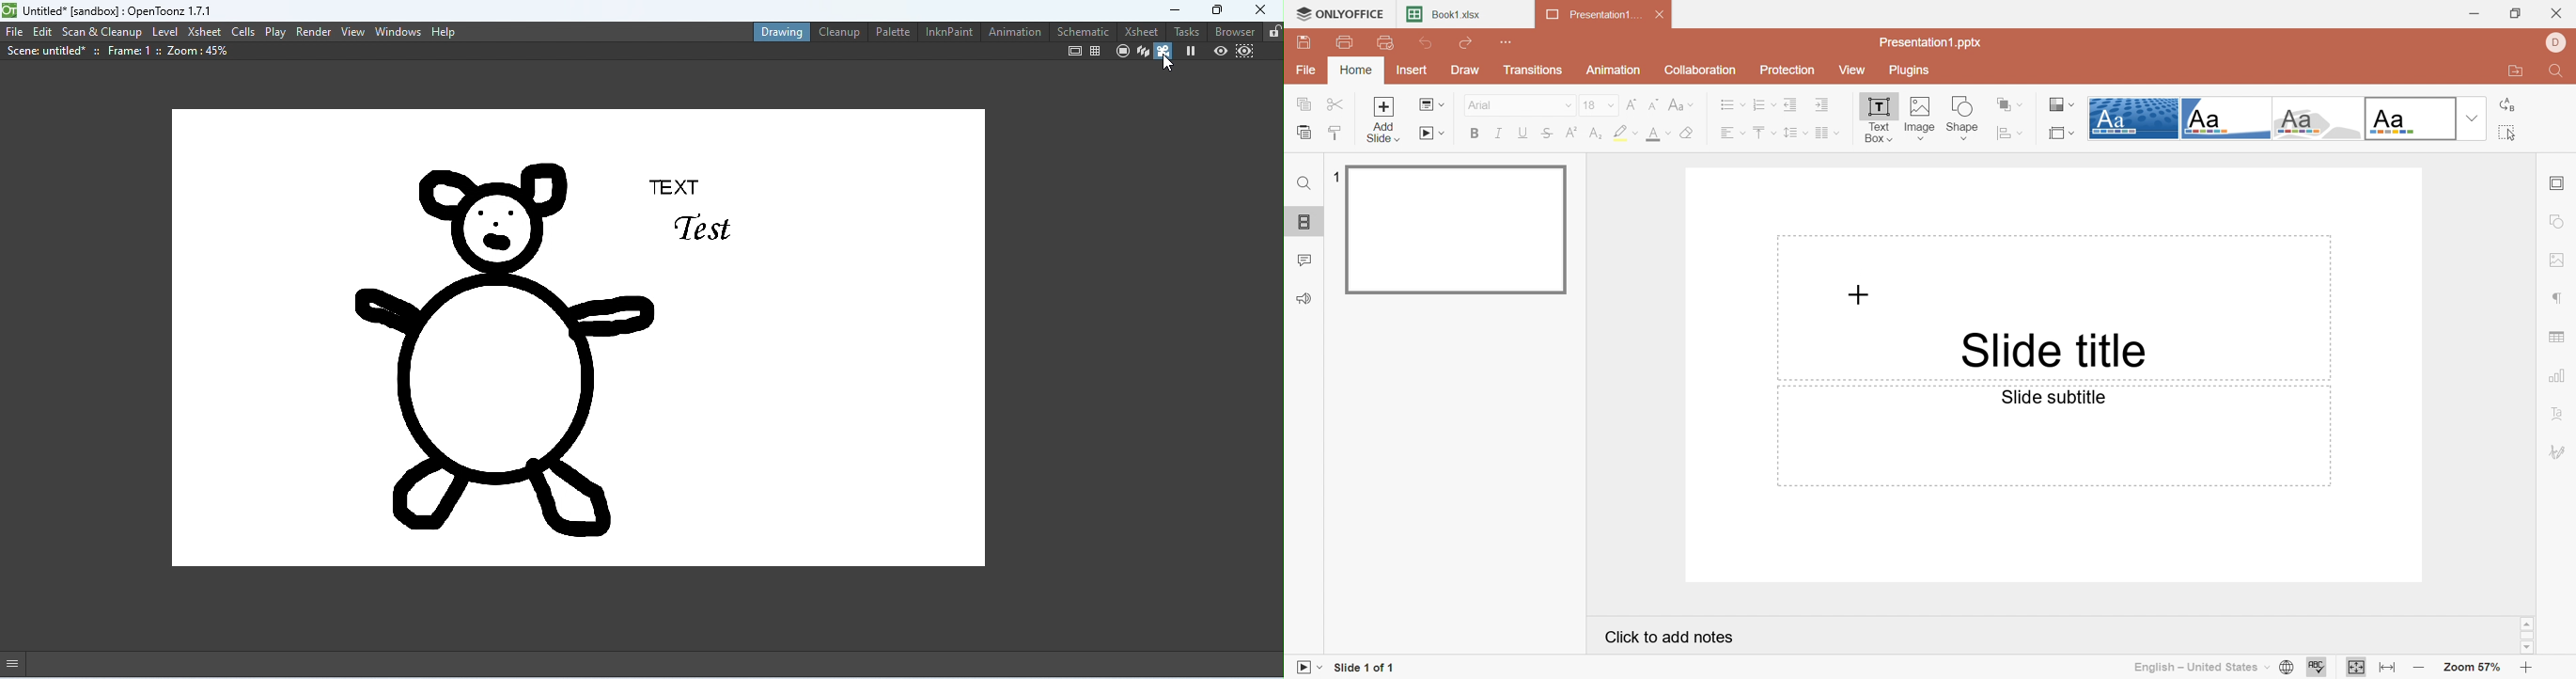  What do you see at coordinates (2510, 133) in the screenshot?
I see `Select all` at bounding box center [2510, 133].